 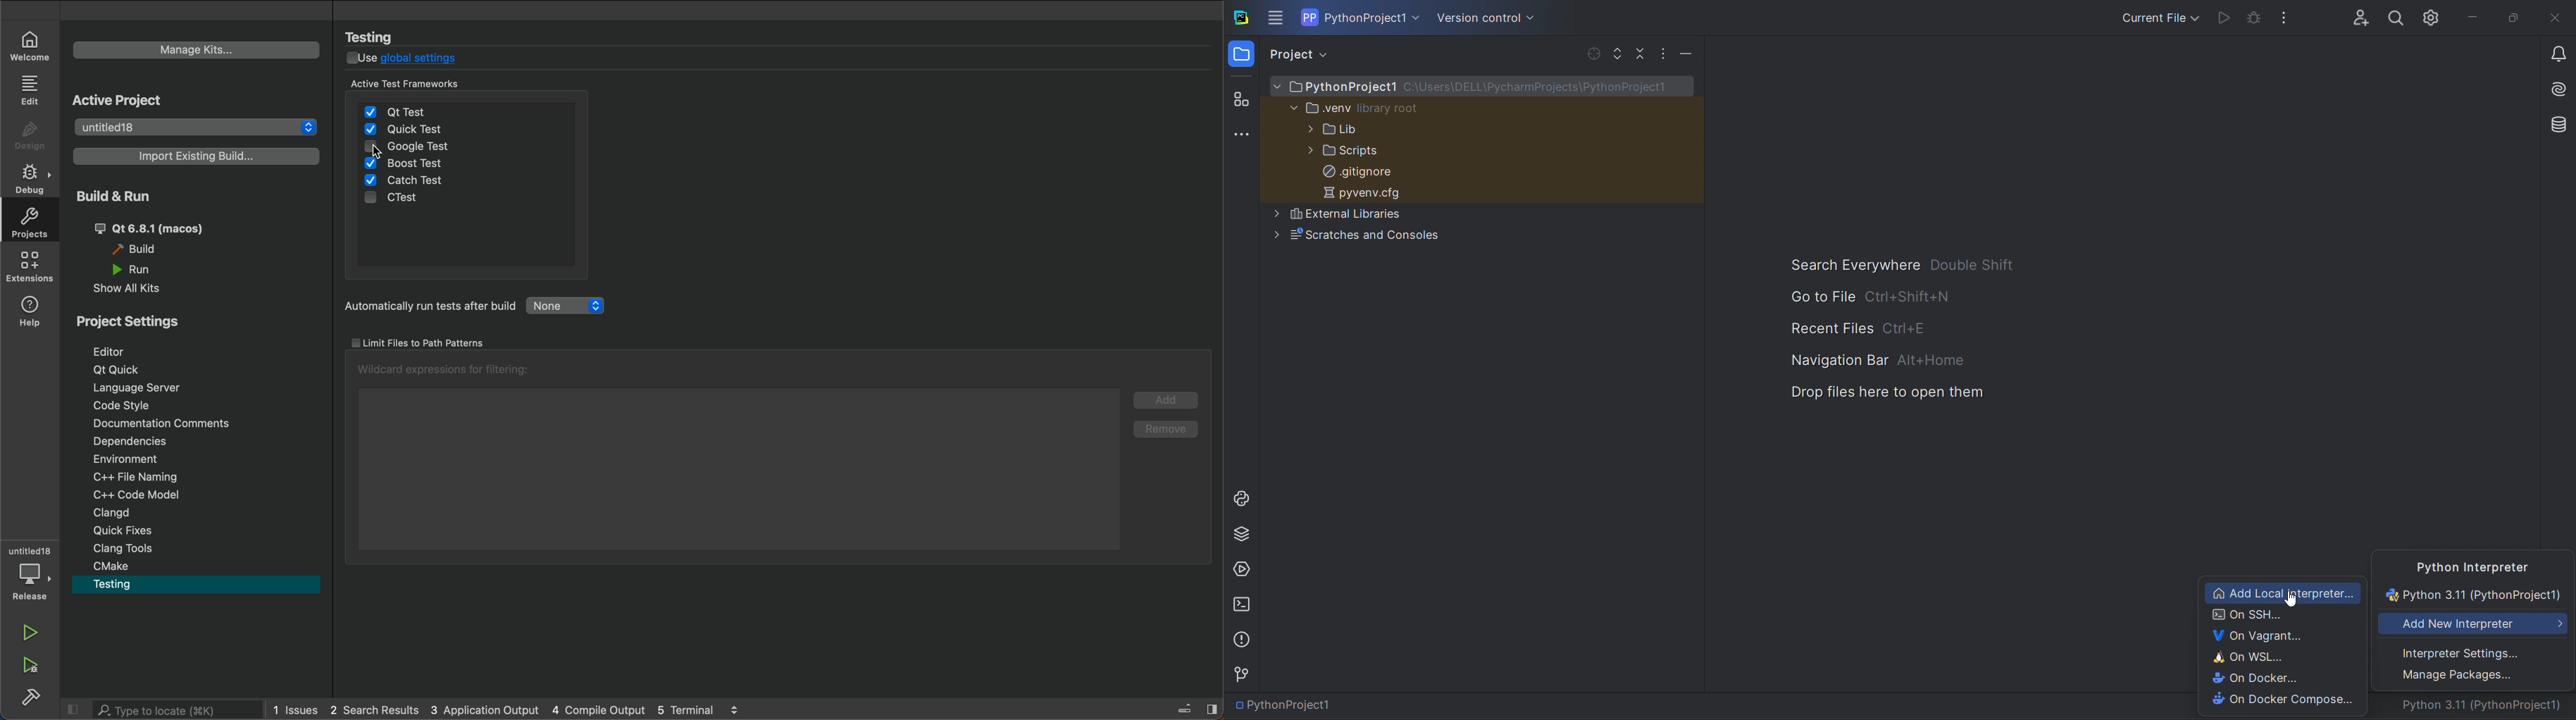 What do you see at coordinates (28, 634) in the screenshot?
I see `run` at bounding box center [28, 634].